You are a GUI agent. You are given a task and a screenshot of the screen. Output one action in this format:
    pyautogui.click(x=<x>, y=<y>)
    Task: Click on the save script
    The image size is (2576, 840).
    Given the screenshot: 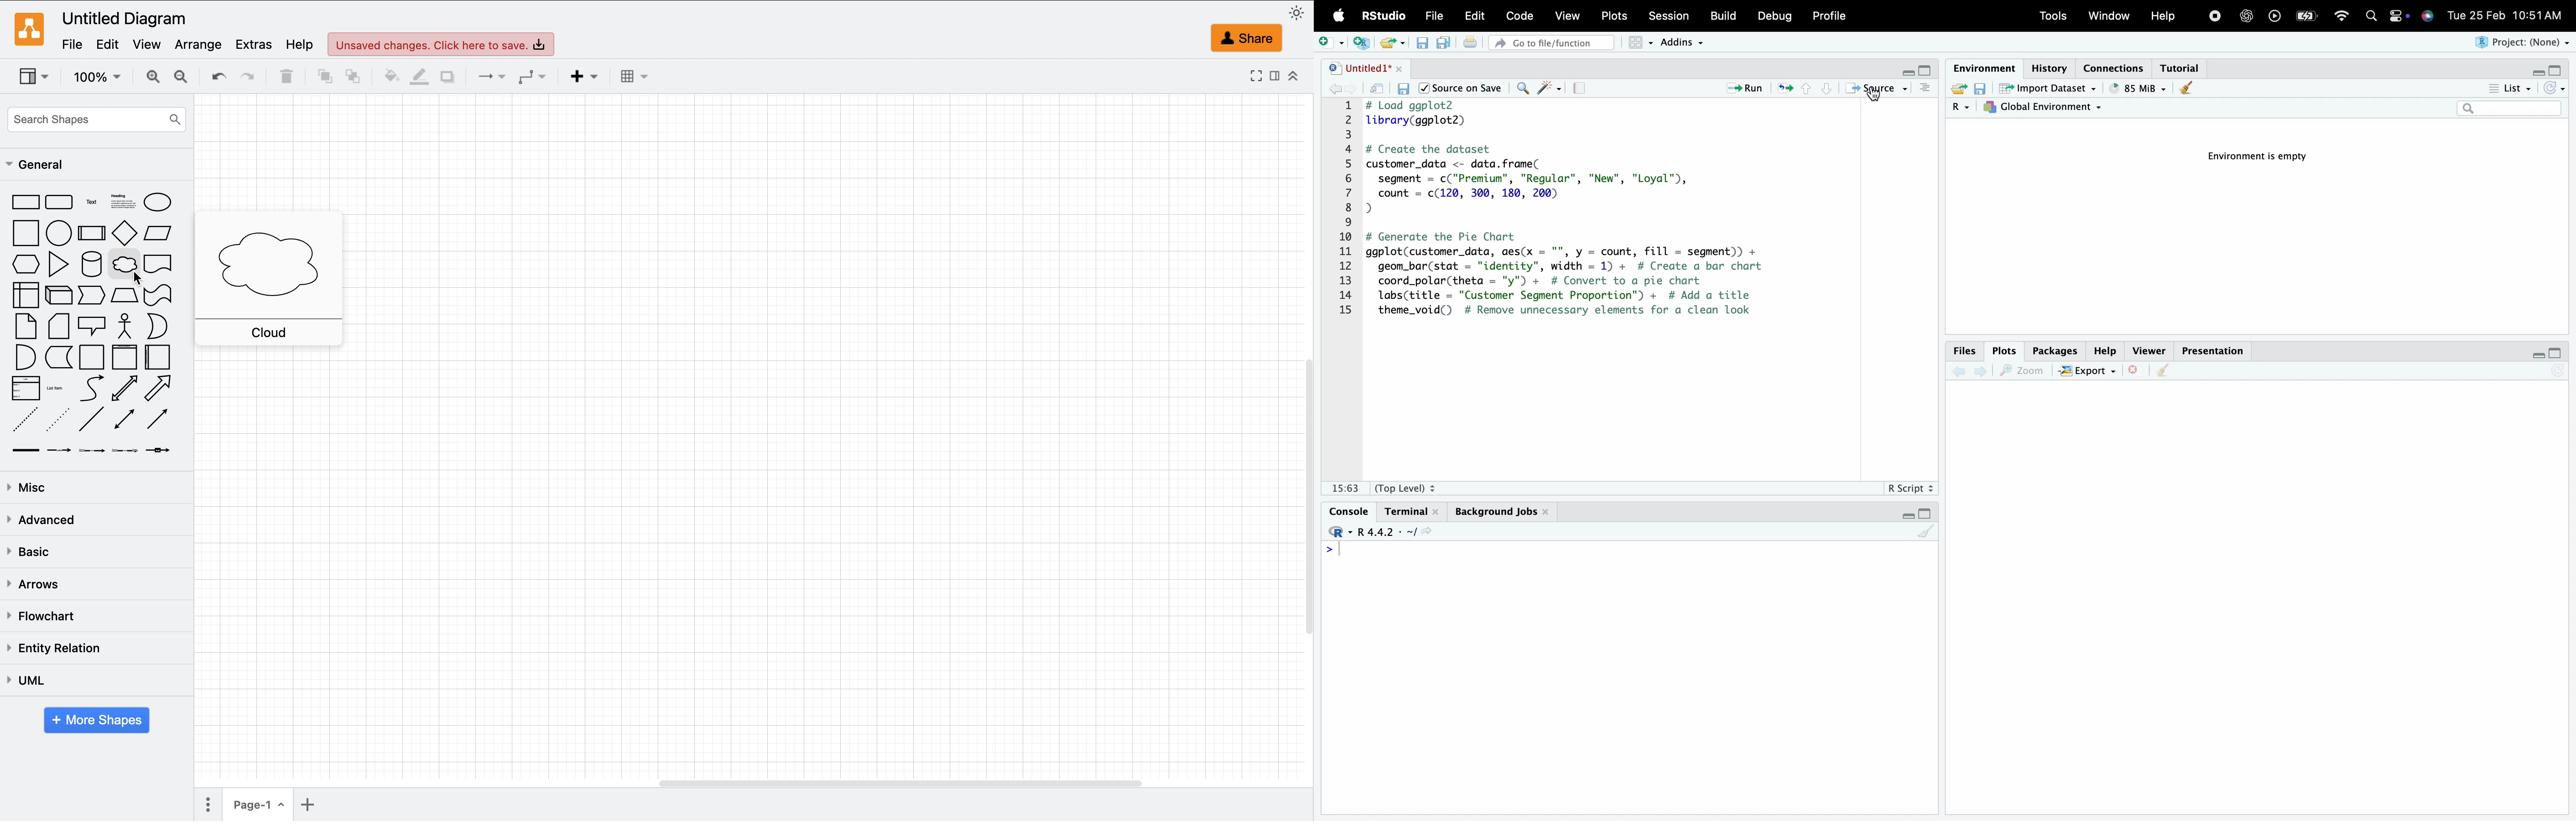 What is the action you would take?
    pyautogui.click(x=1405, y=91)
    